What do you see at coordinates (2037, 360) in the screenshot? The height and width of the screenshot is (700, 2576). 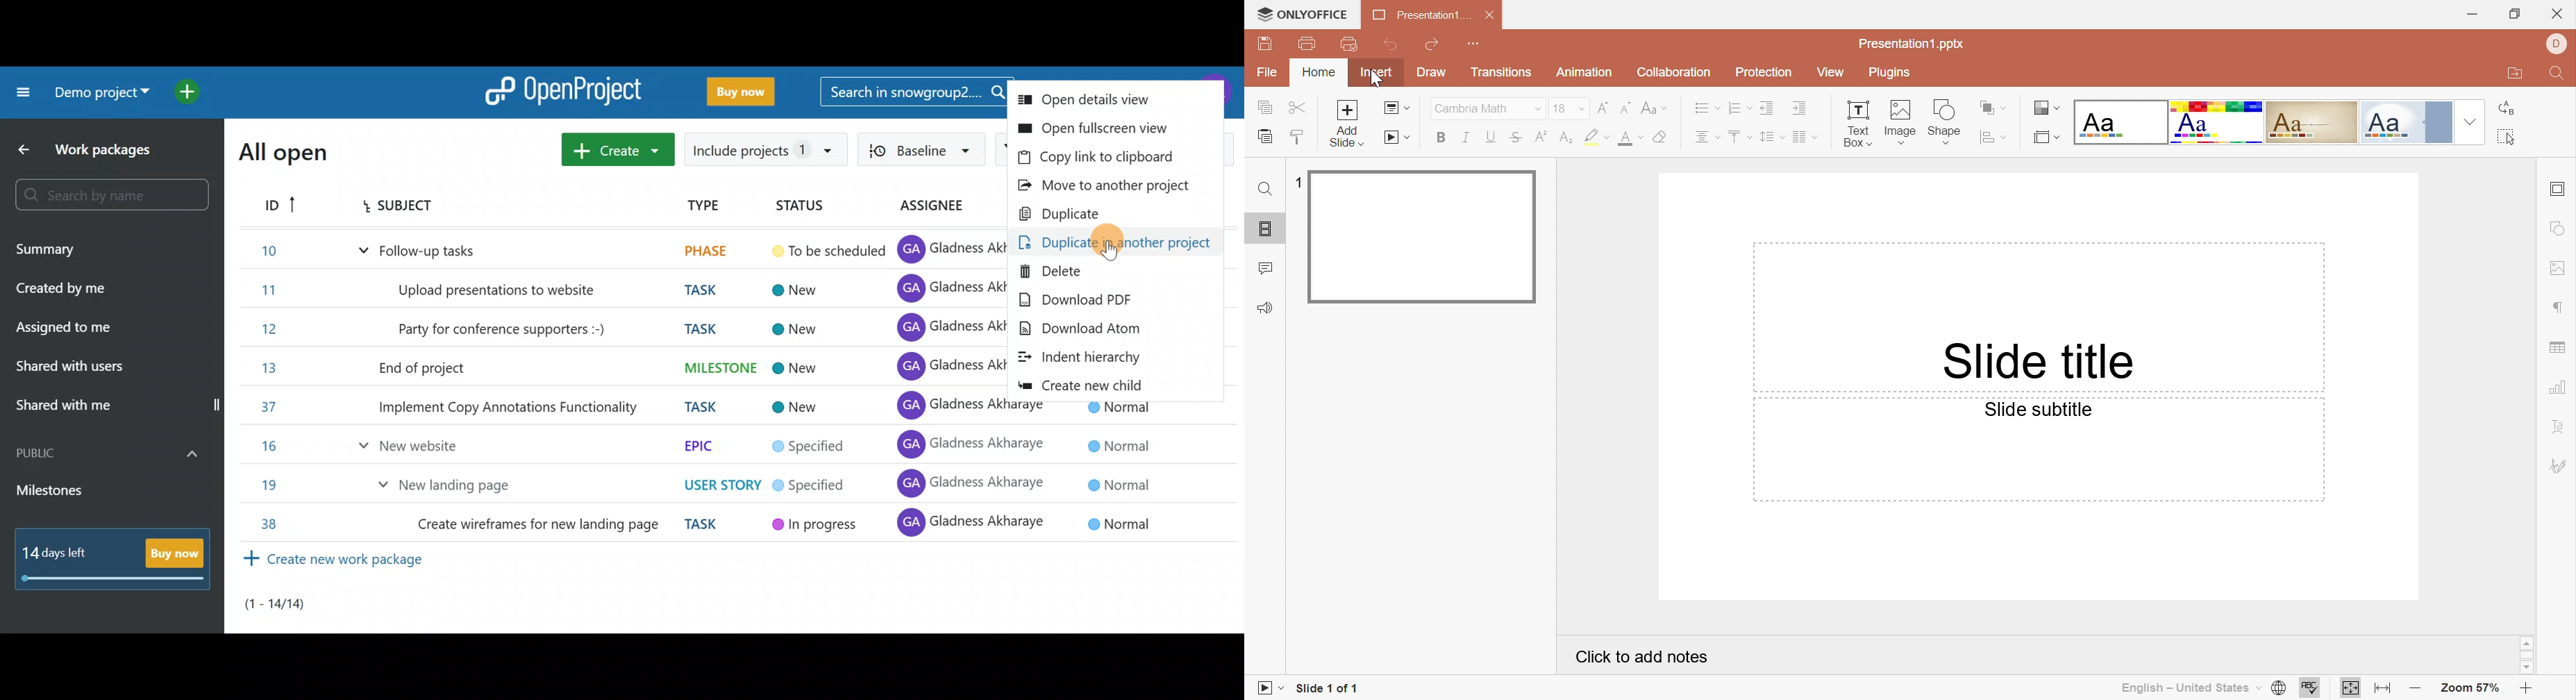 I see `Slide title` at bounding box center [2037, 360].